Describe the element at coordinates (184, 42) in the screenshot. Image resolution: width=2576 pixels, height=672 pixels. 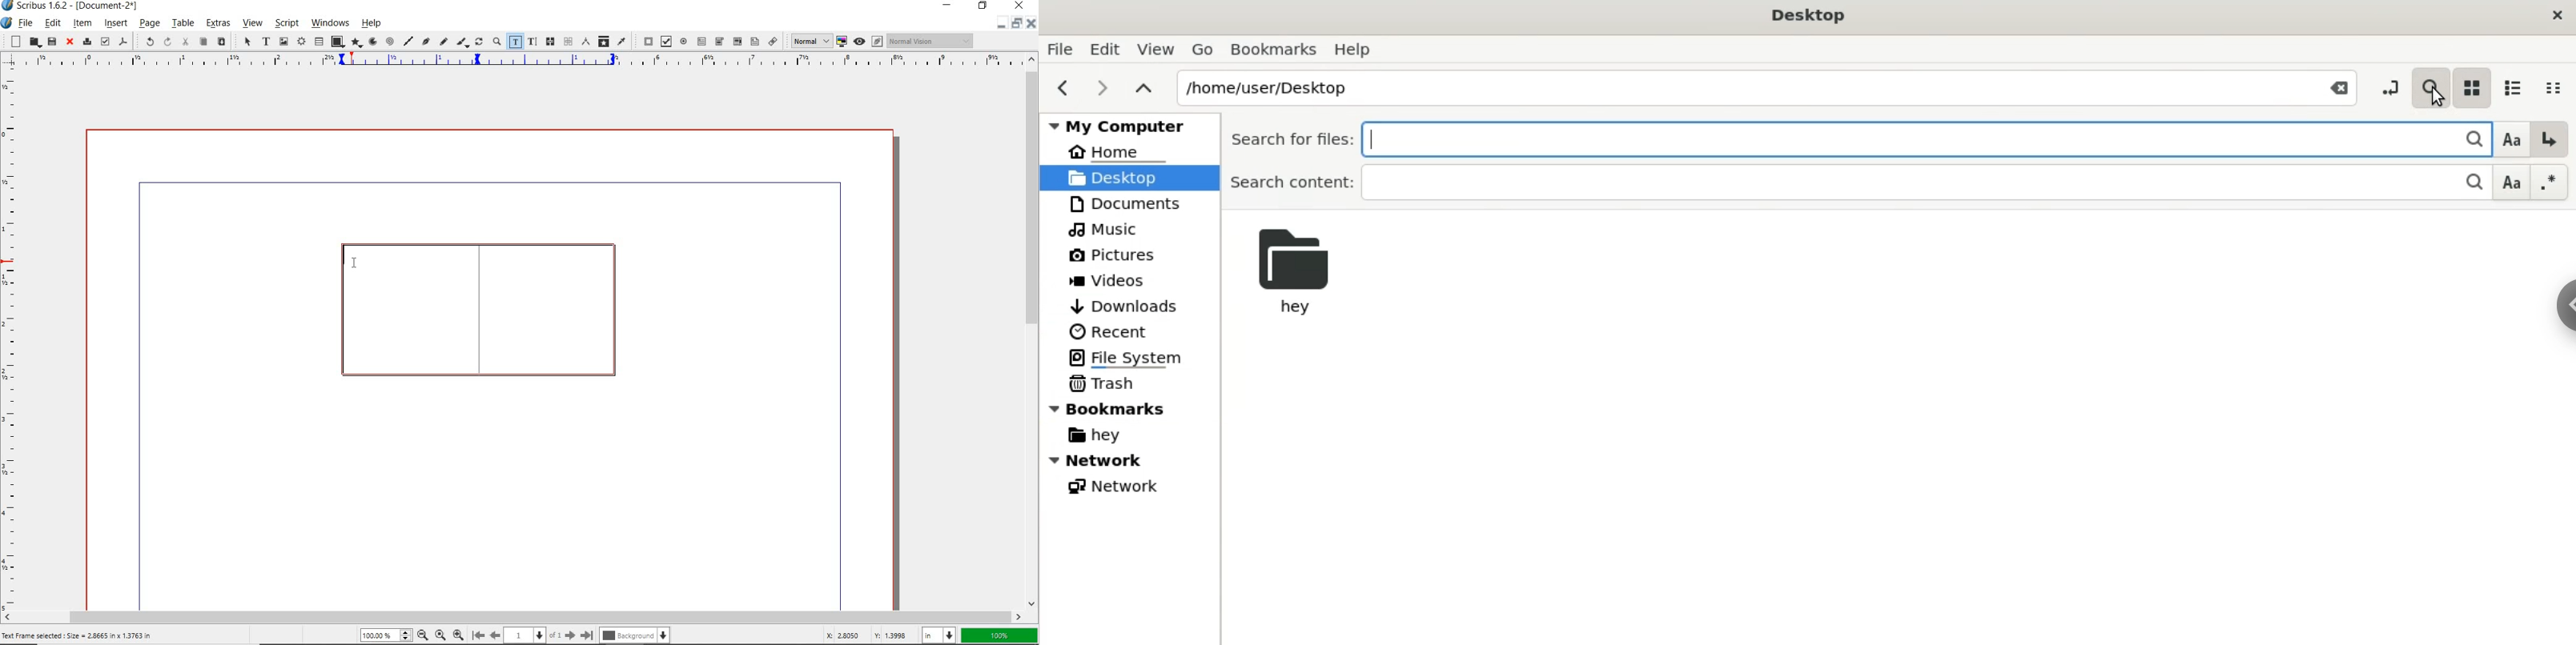
I see `cut` at that location.